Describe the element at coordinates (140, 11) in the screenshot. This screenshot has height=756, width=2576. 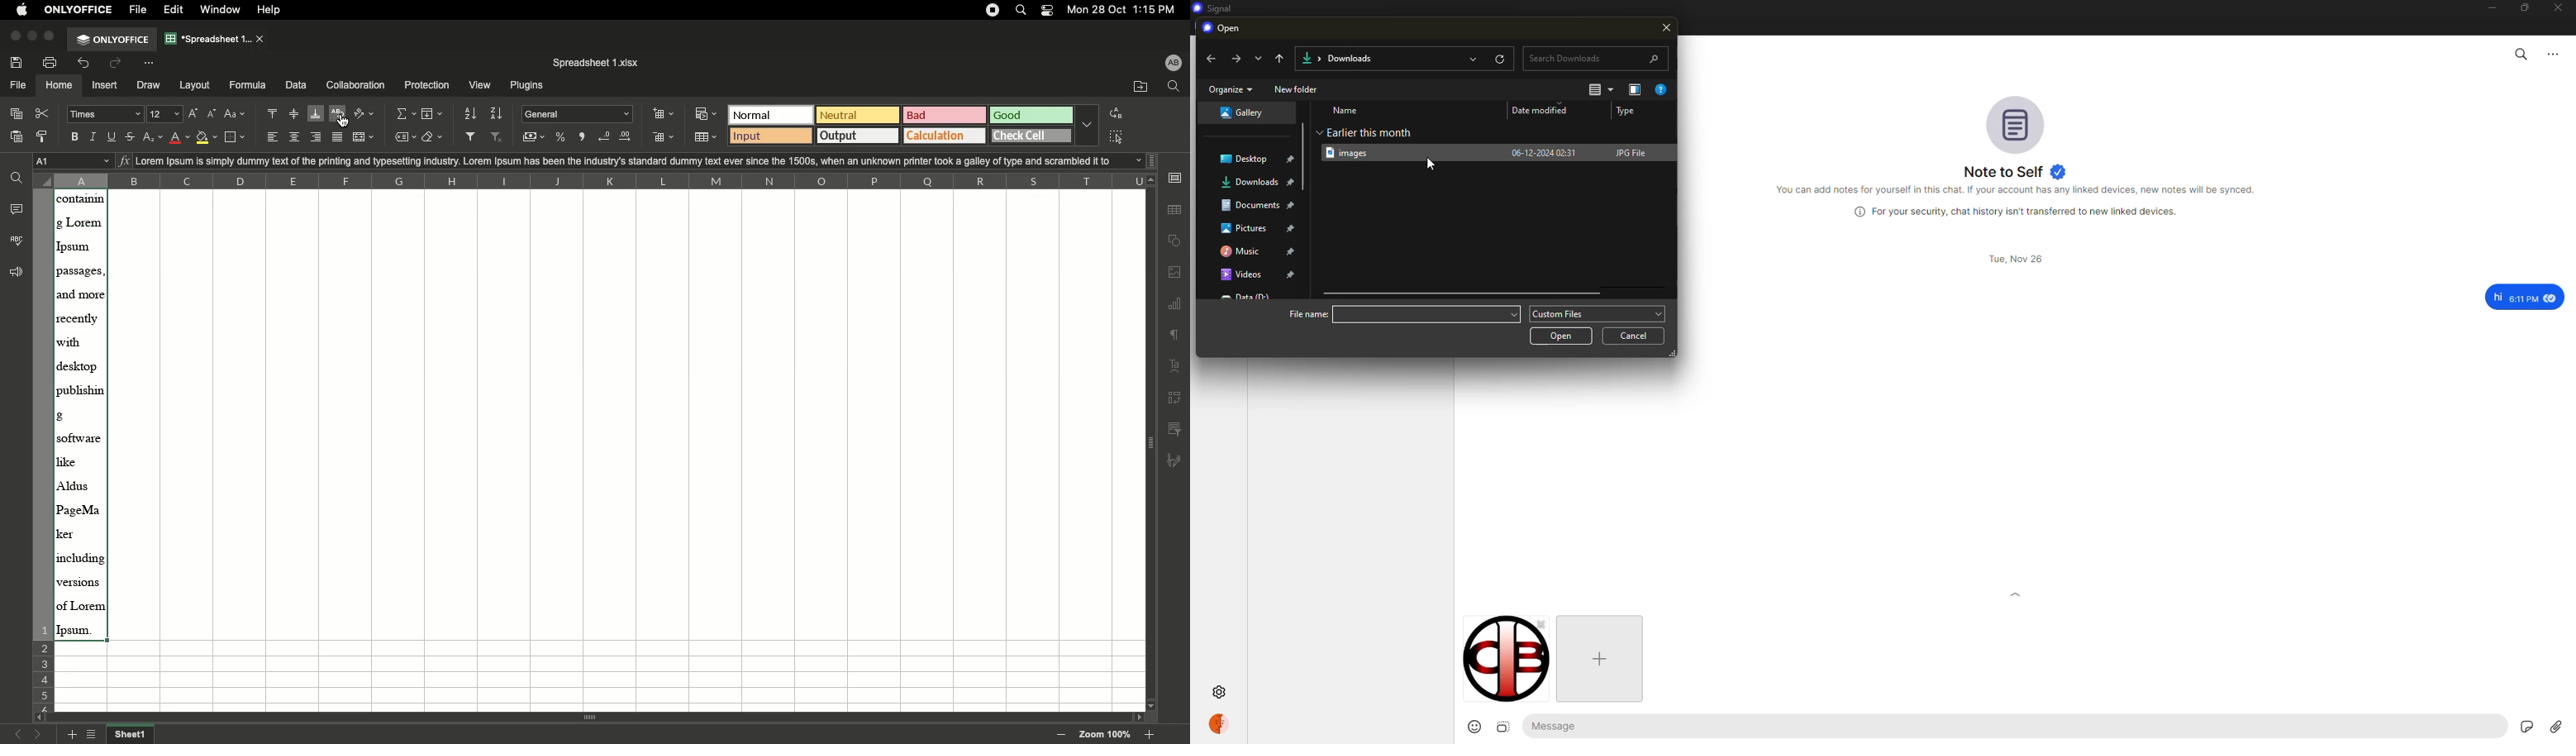
I see `File` at that location.